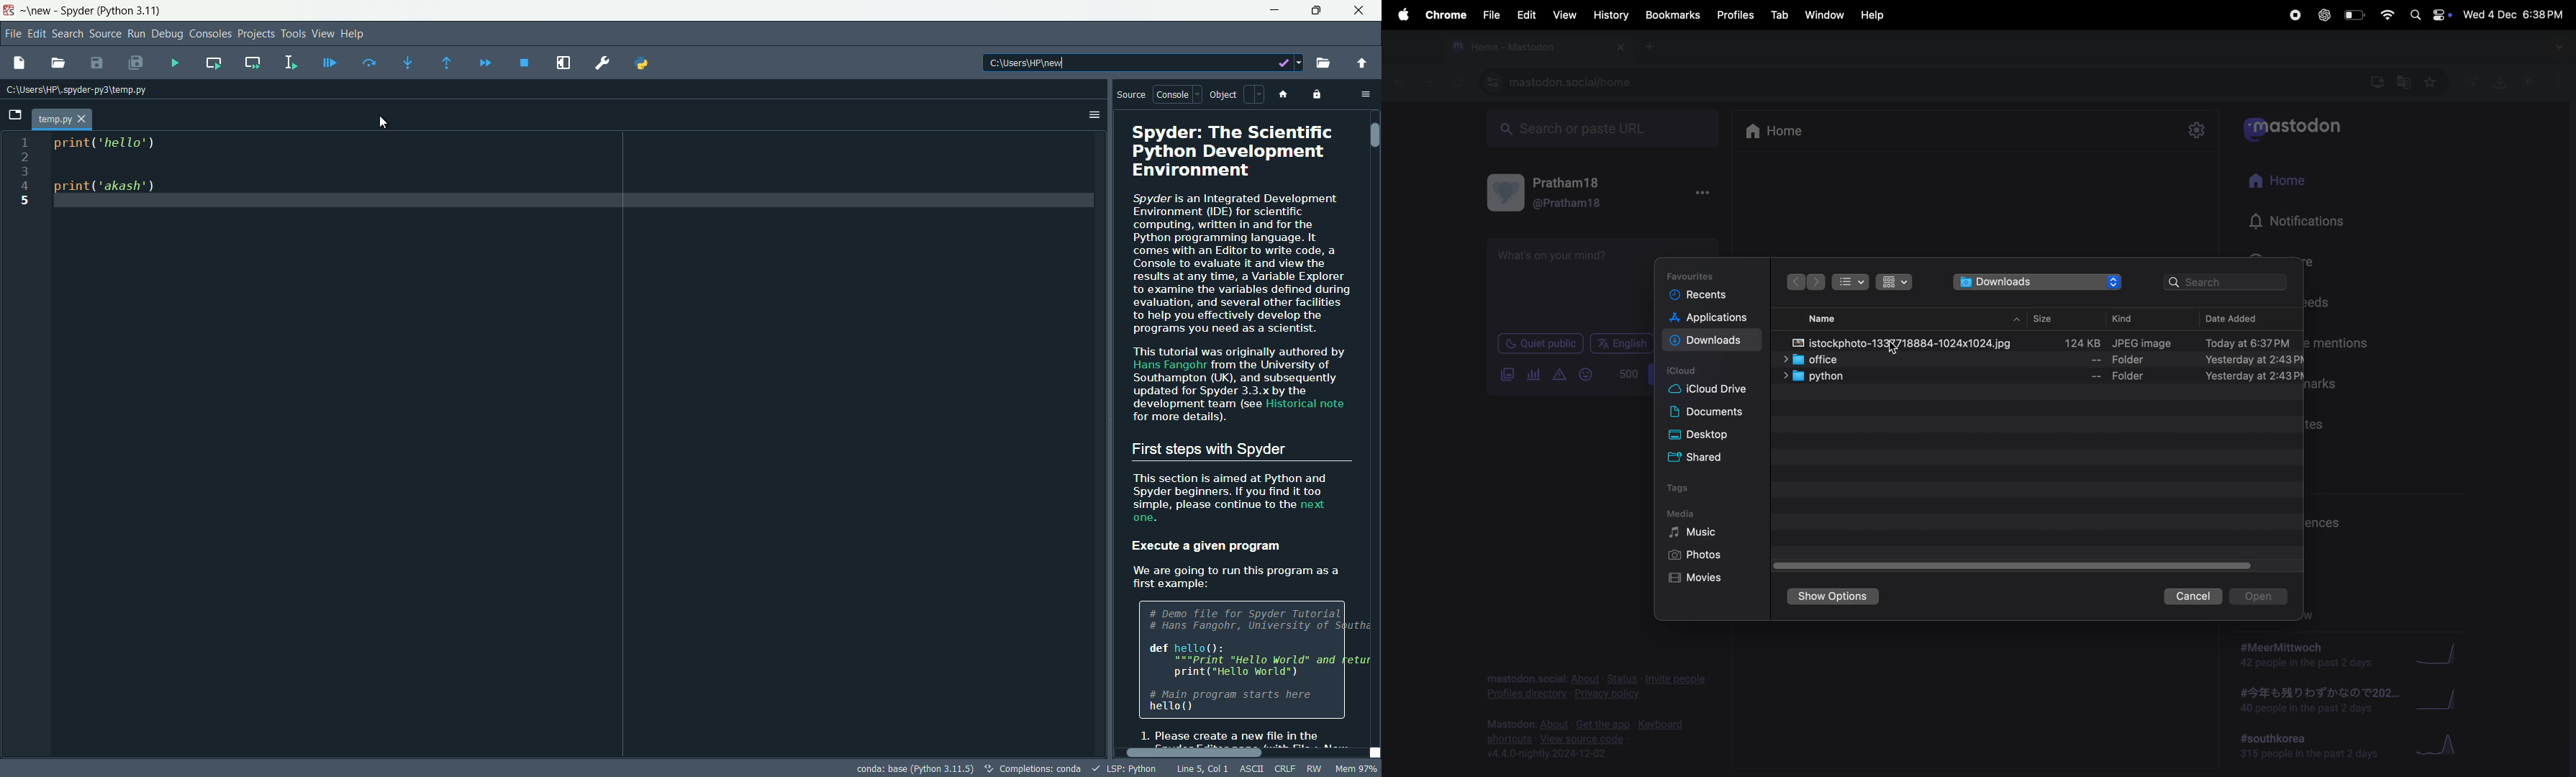 Image resolution: width=2576 pixels, height=784 pixels. Describe the element at coordinates (2294, 15) in the screenshot. I see `record` at that location.